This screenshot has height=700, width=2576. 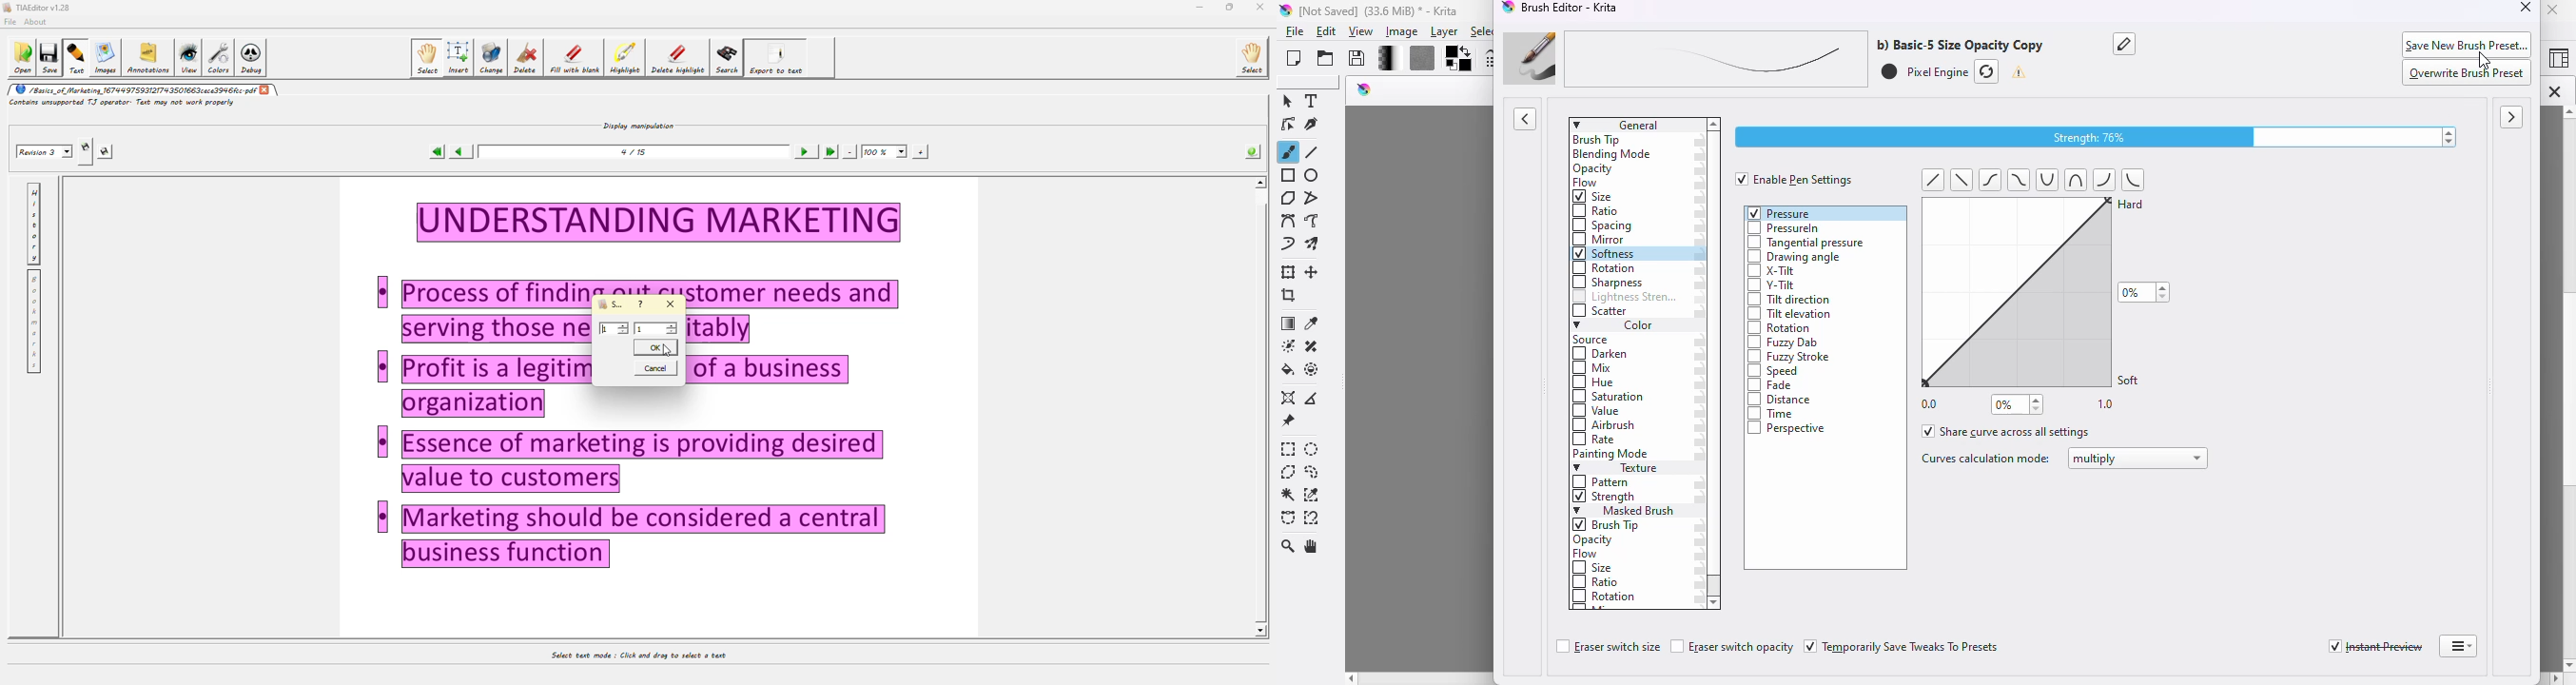 I want to click on edit brush settings, so click(x=1490, y=59).